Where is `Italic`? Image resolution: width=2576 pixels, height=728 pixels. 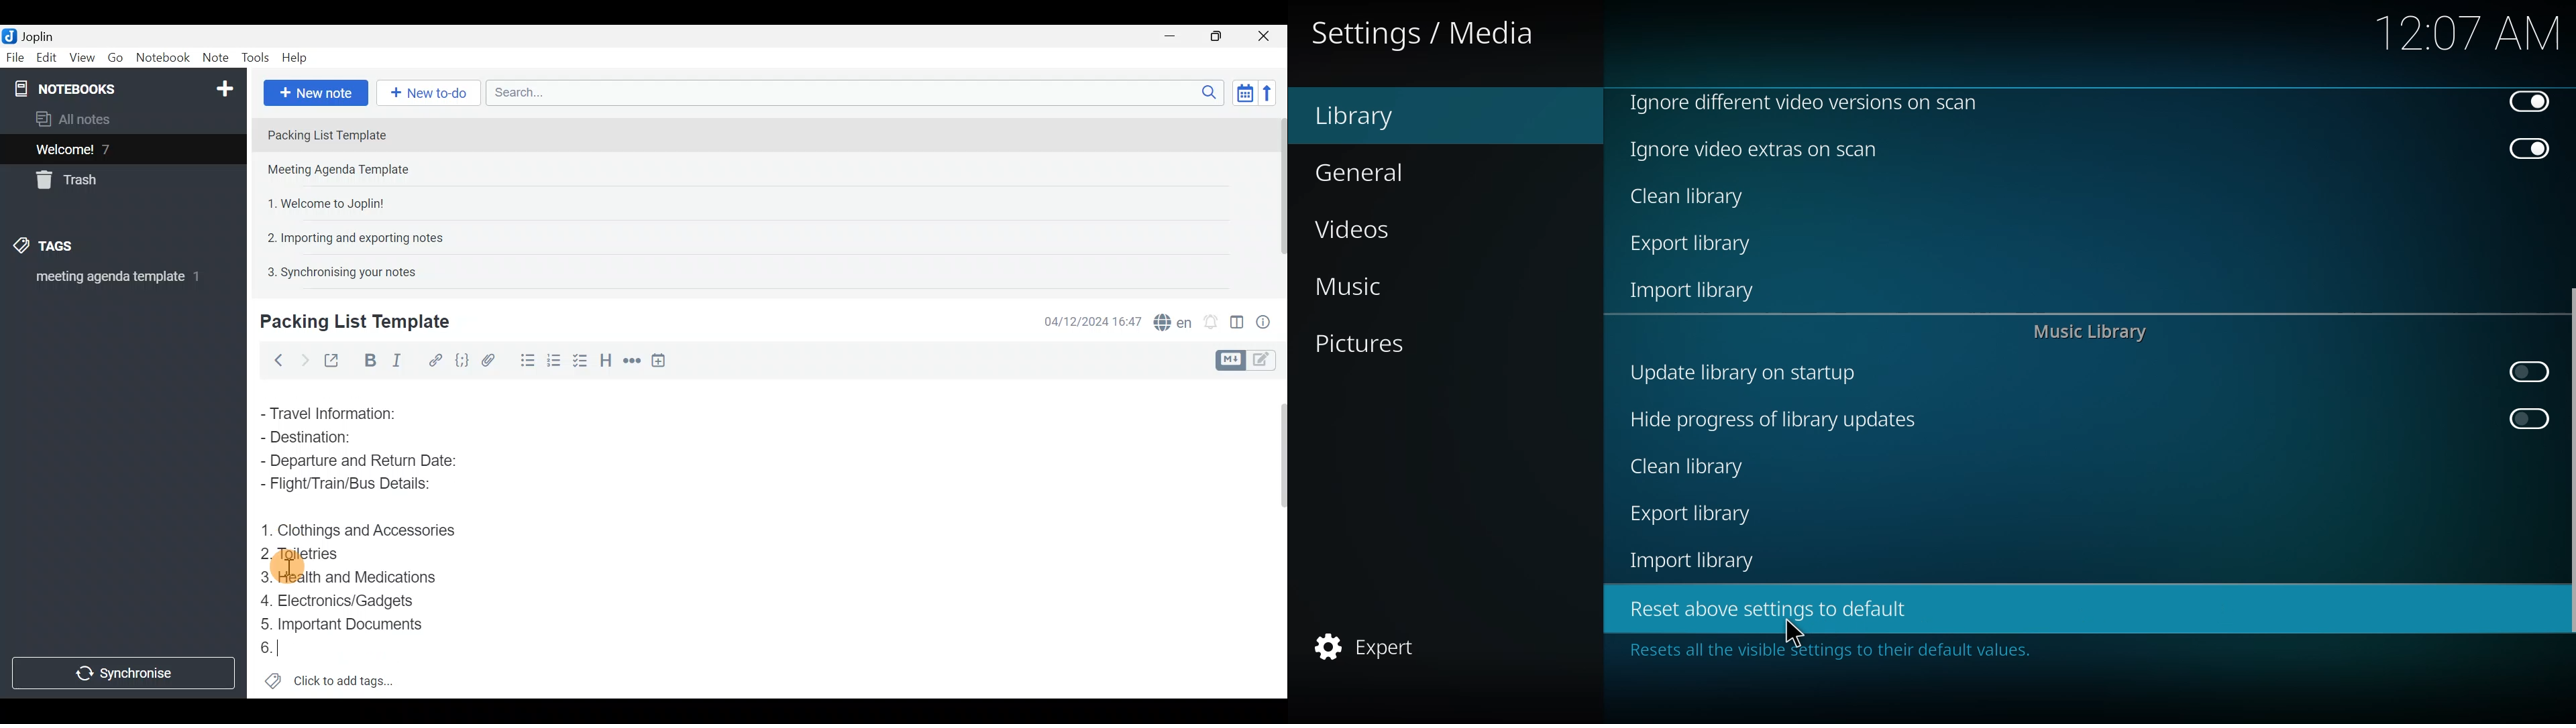
Italic is located at coordinates (402, 360).